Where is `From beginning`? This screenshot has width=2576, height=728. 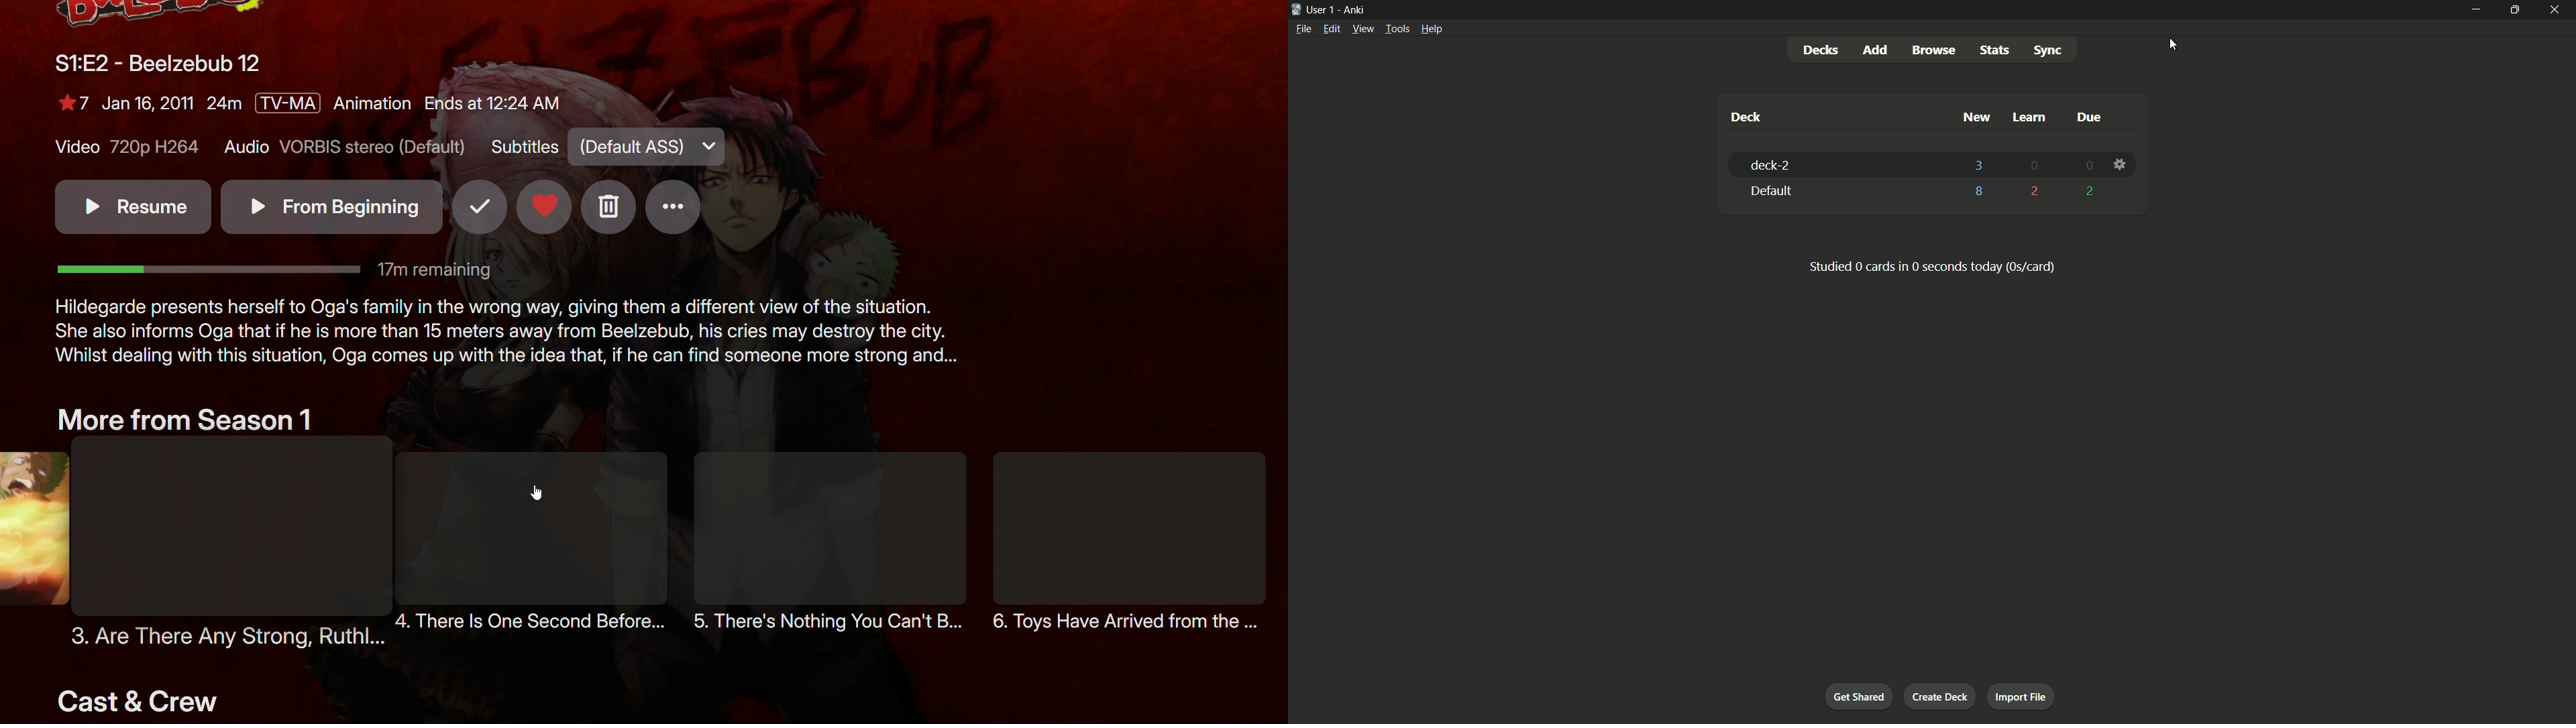 From beginning is located at coordinates (331, 208).